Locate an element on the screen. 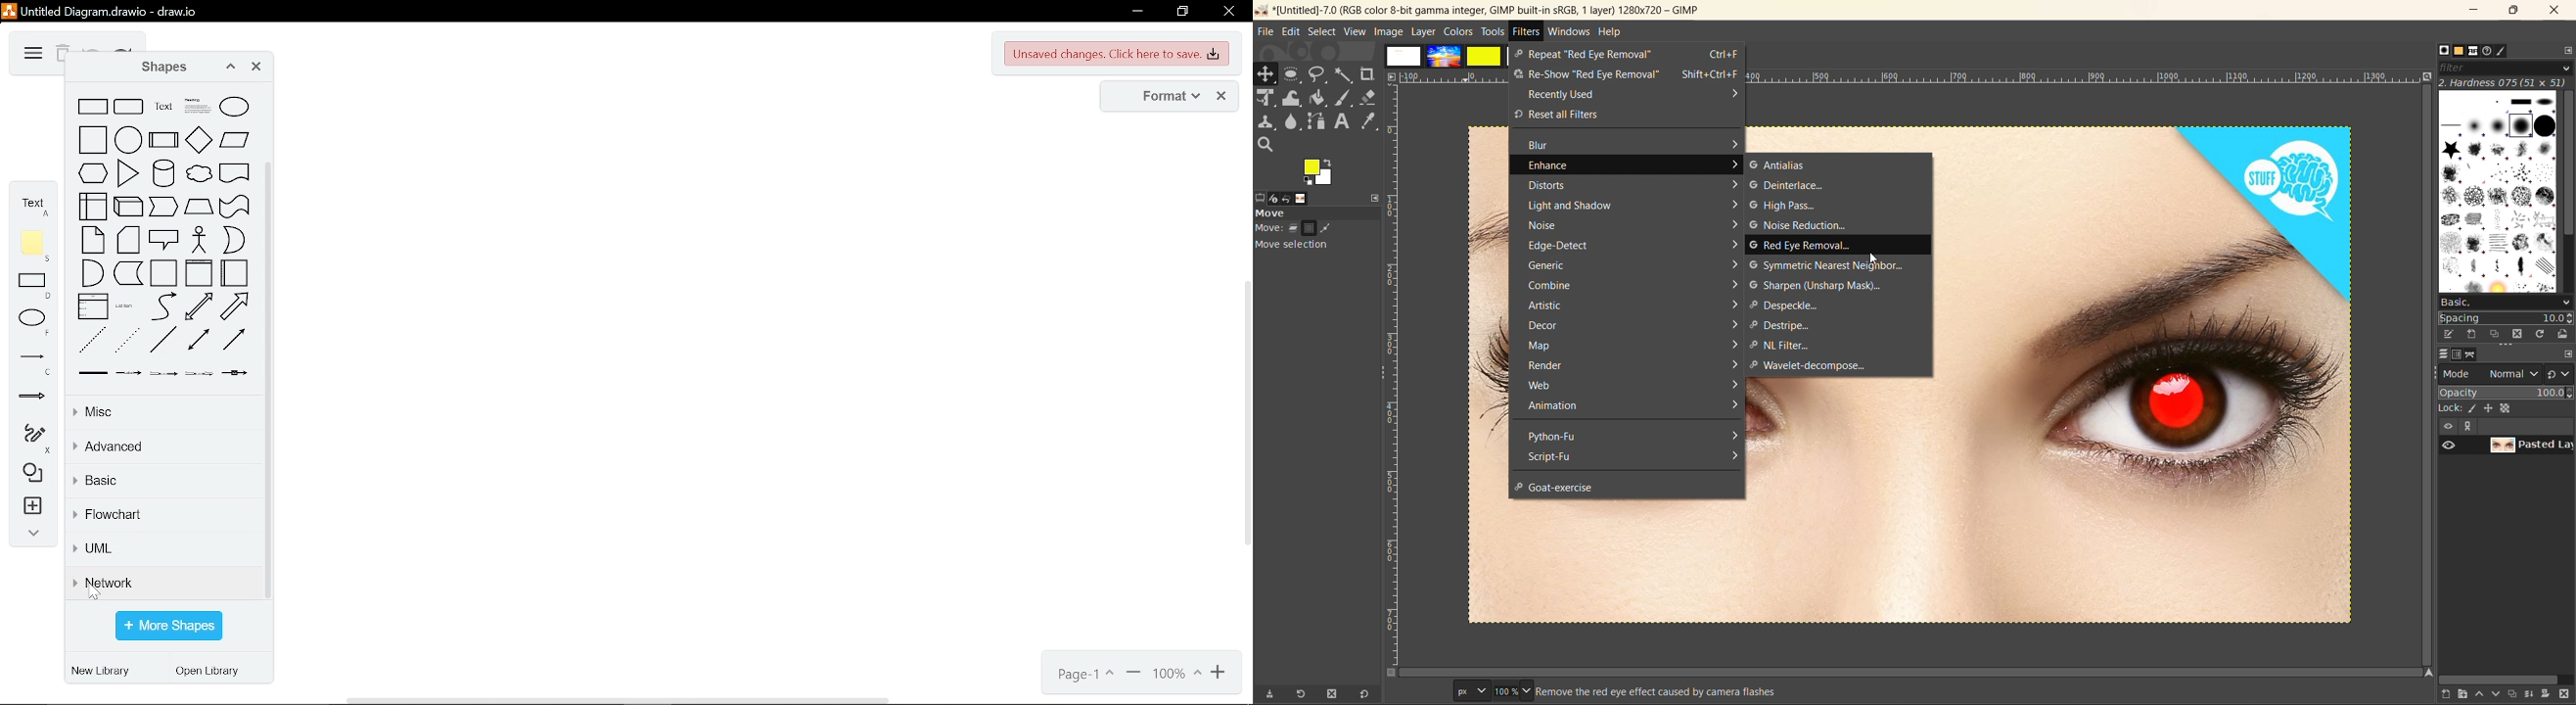 Image resolution: width=2576 pixels, height=728 pixels. render is located at coordinates (1631, 366).